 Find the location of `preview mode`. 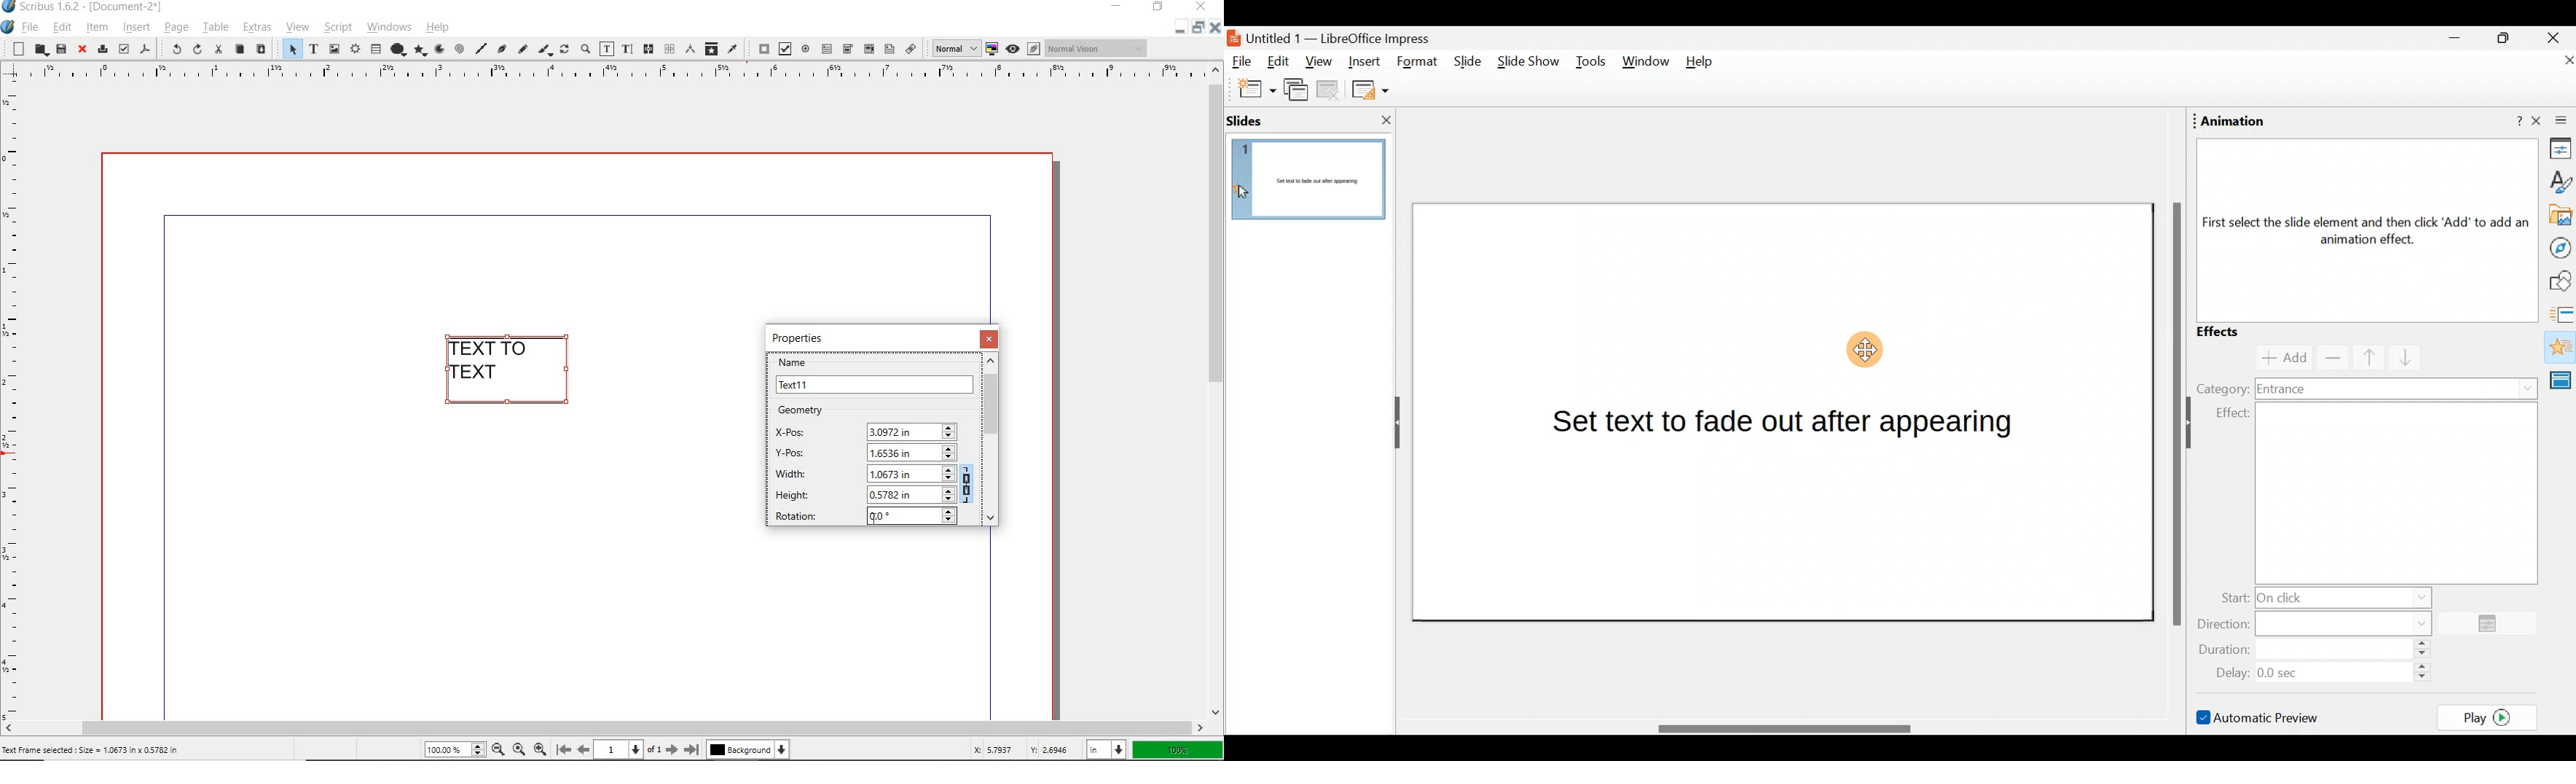

preview mode is located at coordinates (1024, 49).